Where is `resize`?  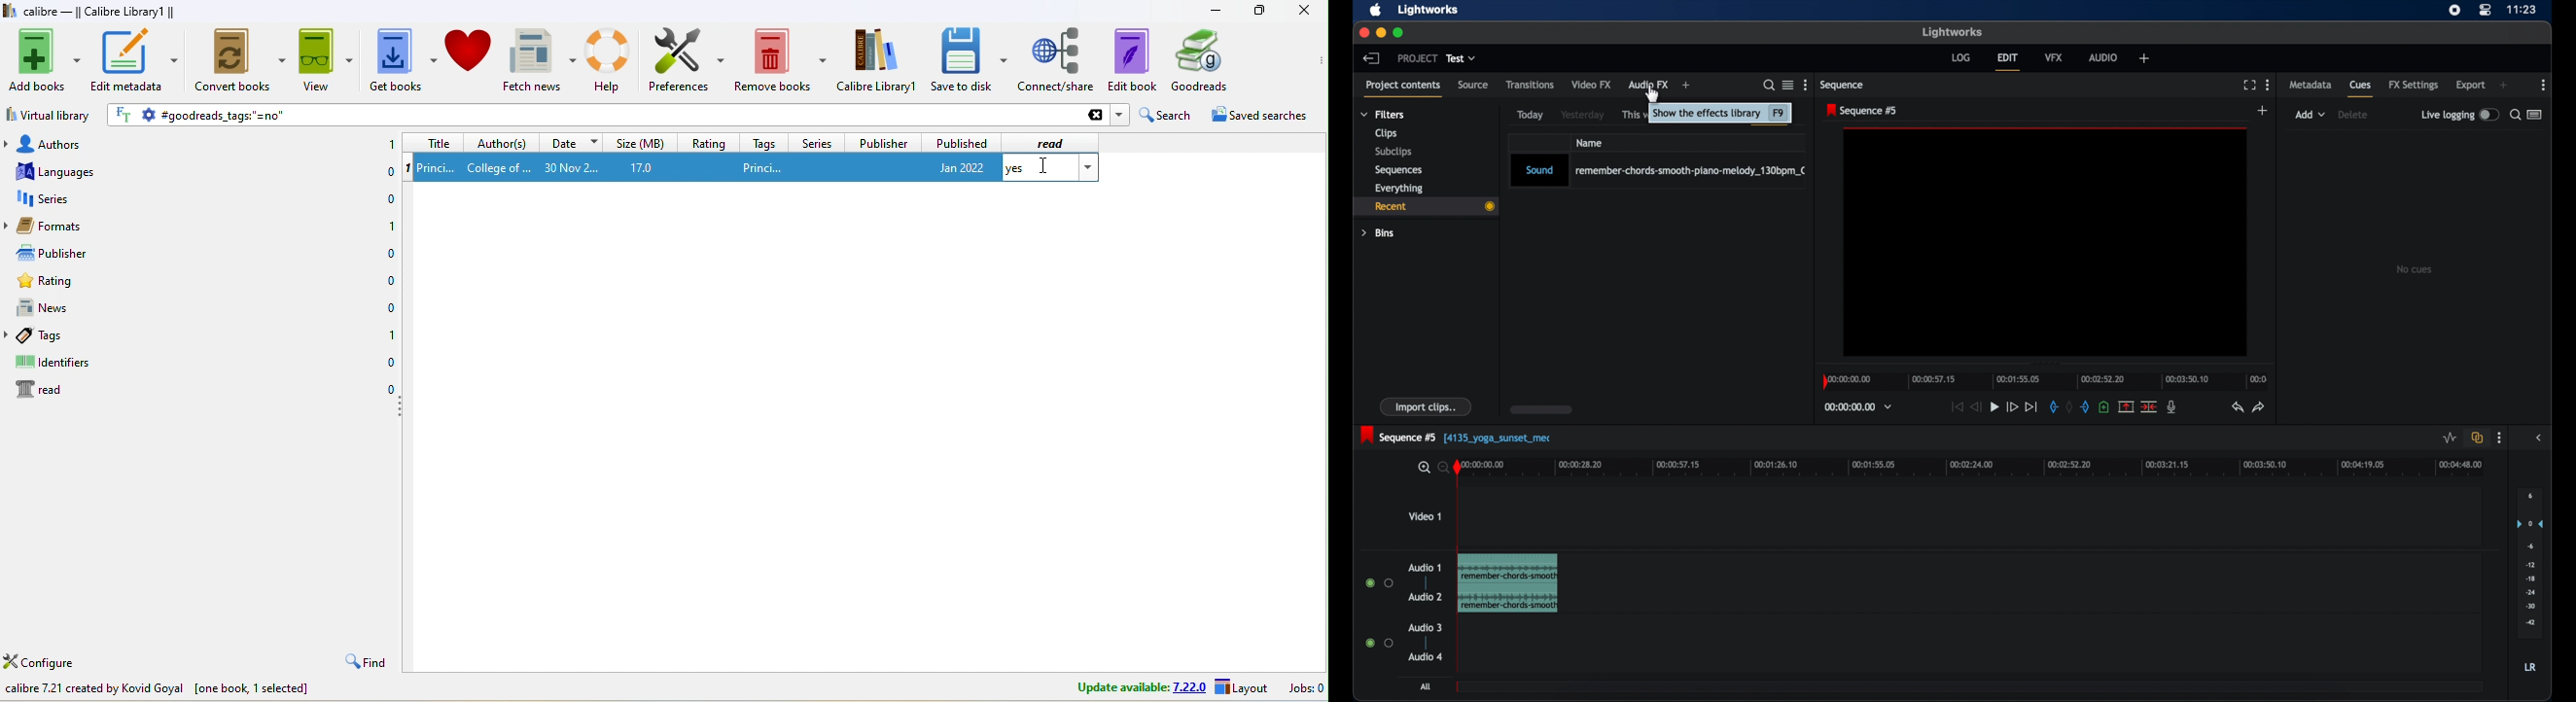 resize is located at coordinates (1258, 10).